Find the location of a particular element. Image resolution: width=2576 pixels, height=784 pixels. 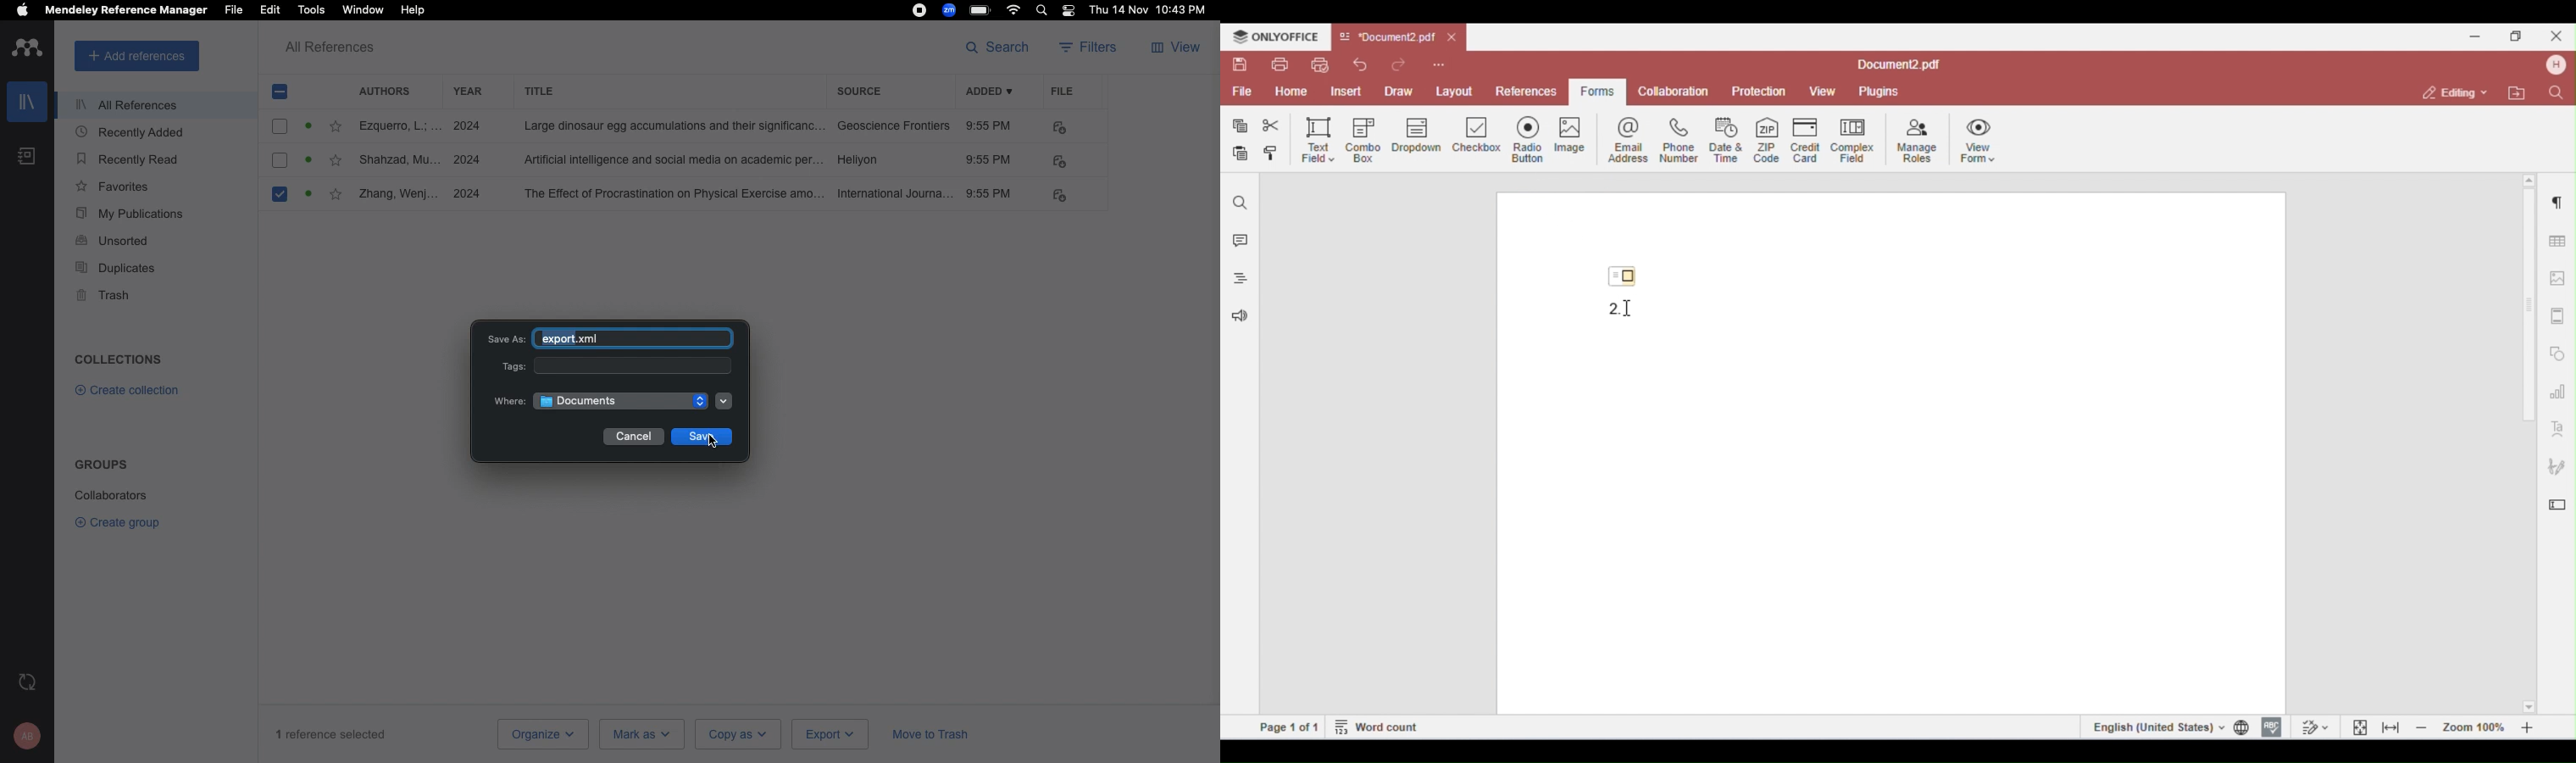

Search is located at coordinates (1001, 47).